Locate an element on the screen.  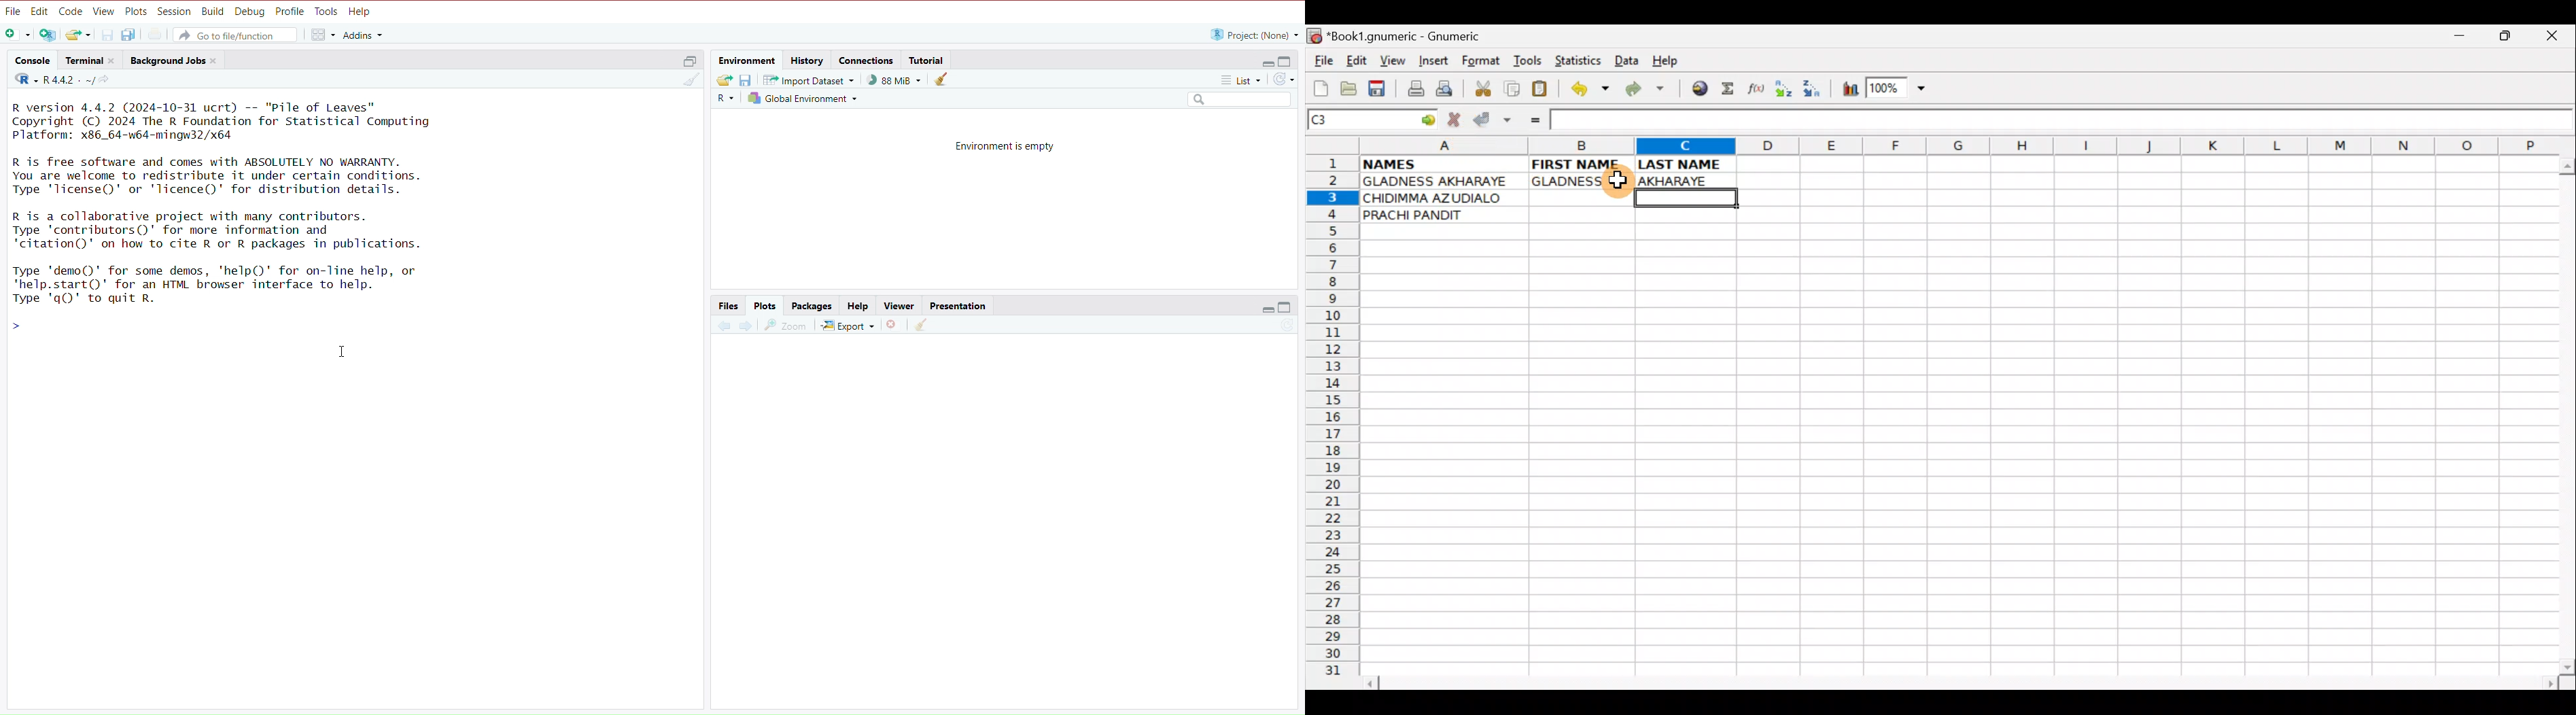
File is located at coordinates (1322, 62).